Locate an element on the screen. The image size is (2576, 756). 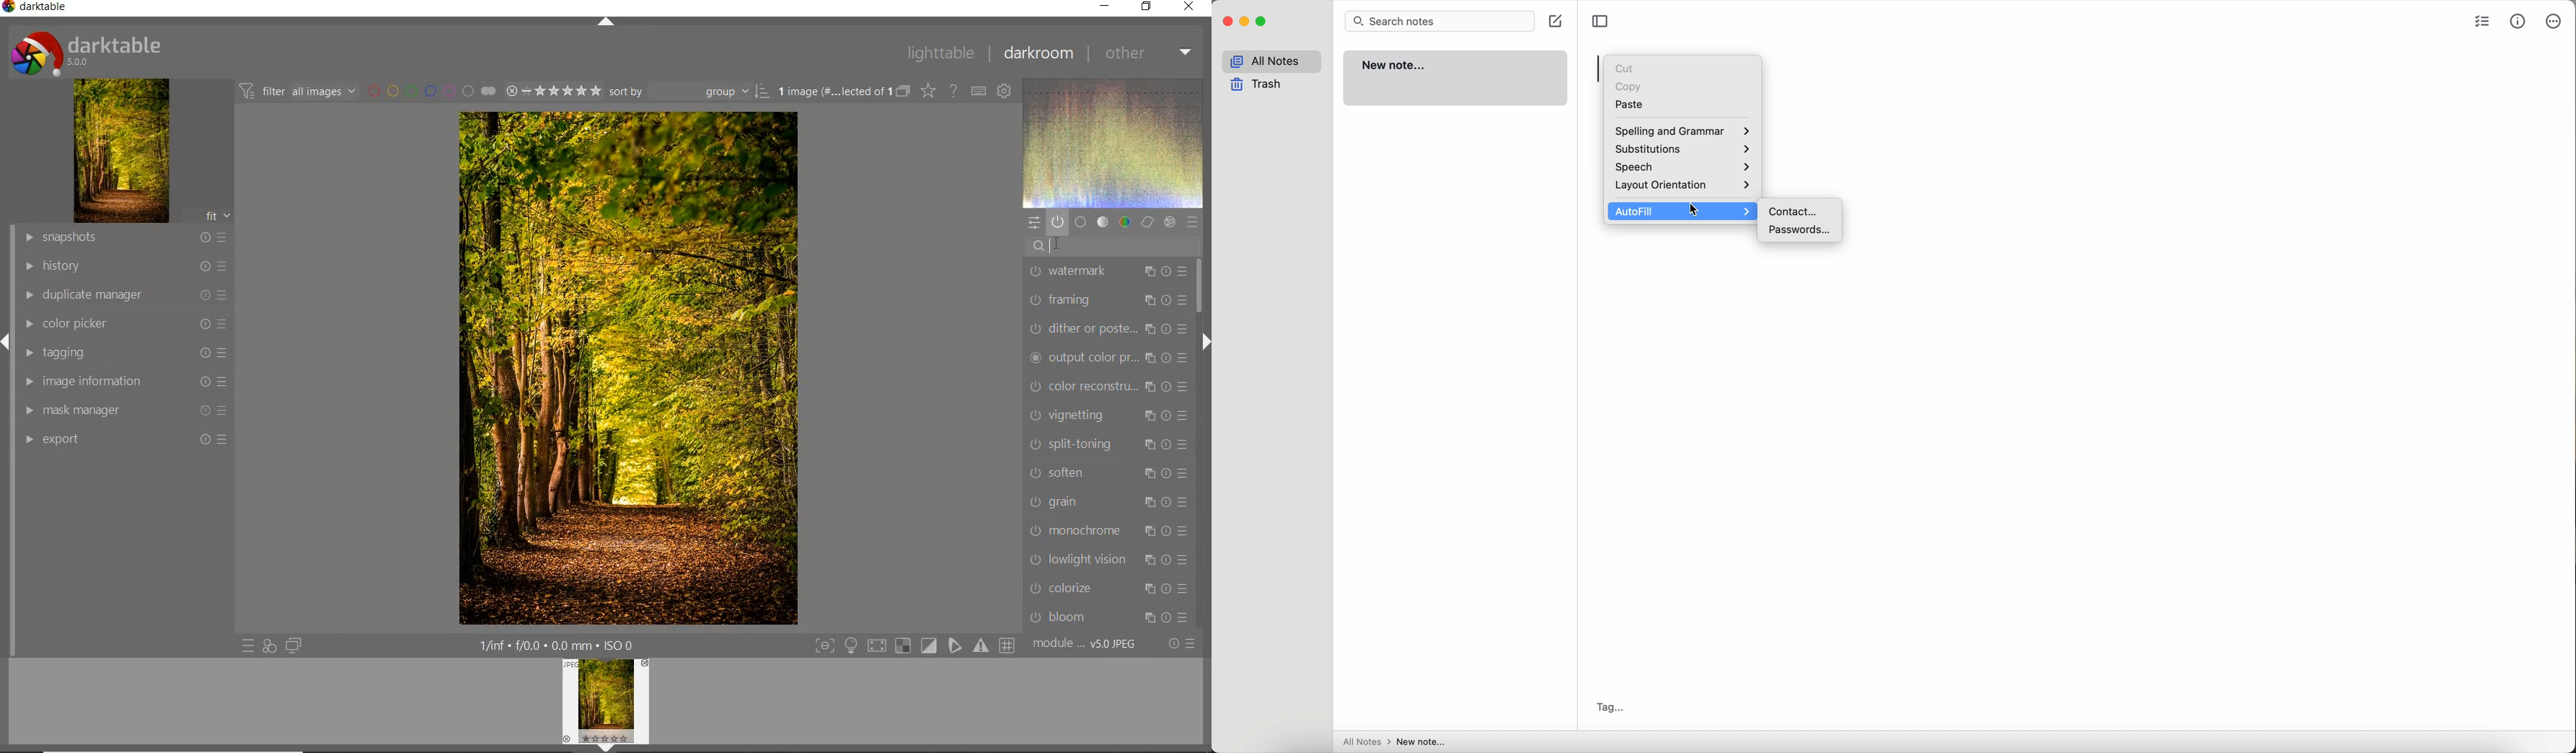
metrics is located at coordinates (2518, 21).